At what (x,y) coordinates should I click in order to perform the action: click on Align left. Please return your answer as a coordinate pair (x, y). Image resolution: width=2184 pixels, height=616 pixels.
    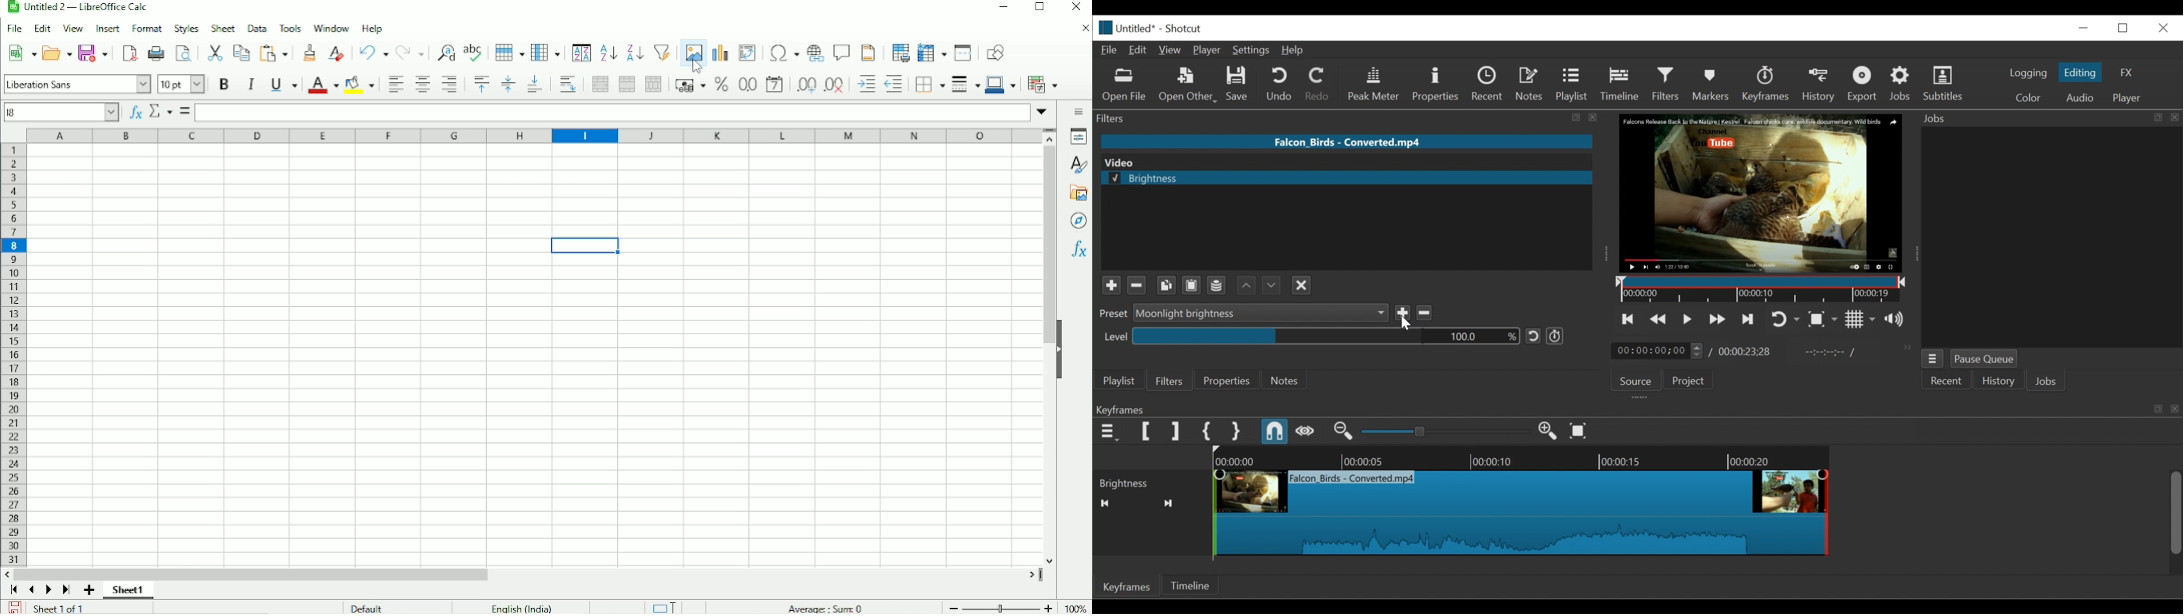
    Looking at the image, I should click on (393, 85).